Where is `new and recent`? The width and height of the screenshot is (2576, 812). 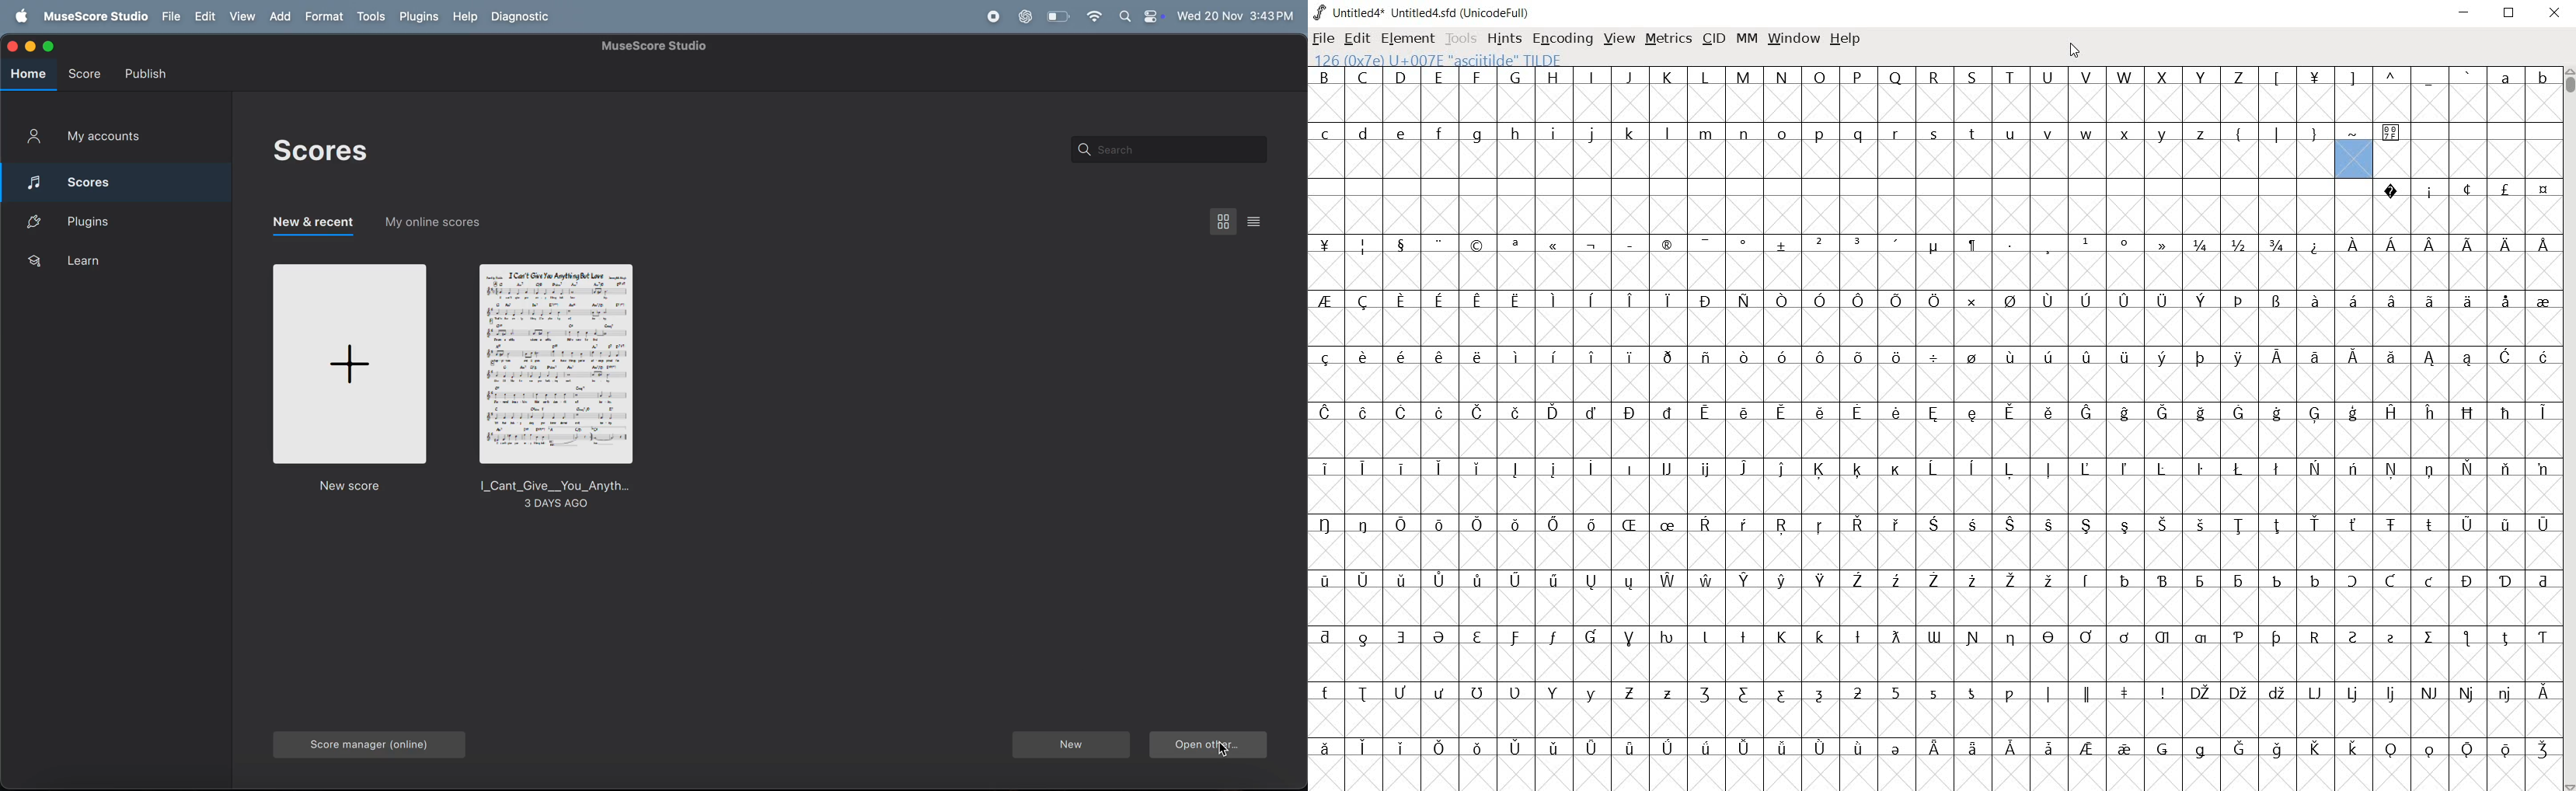
new and recent is located at coordinates (313, 226).